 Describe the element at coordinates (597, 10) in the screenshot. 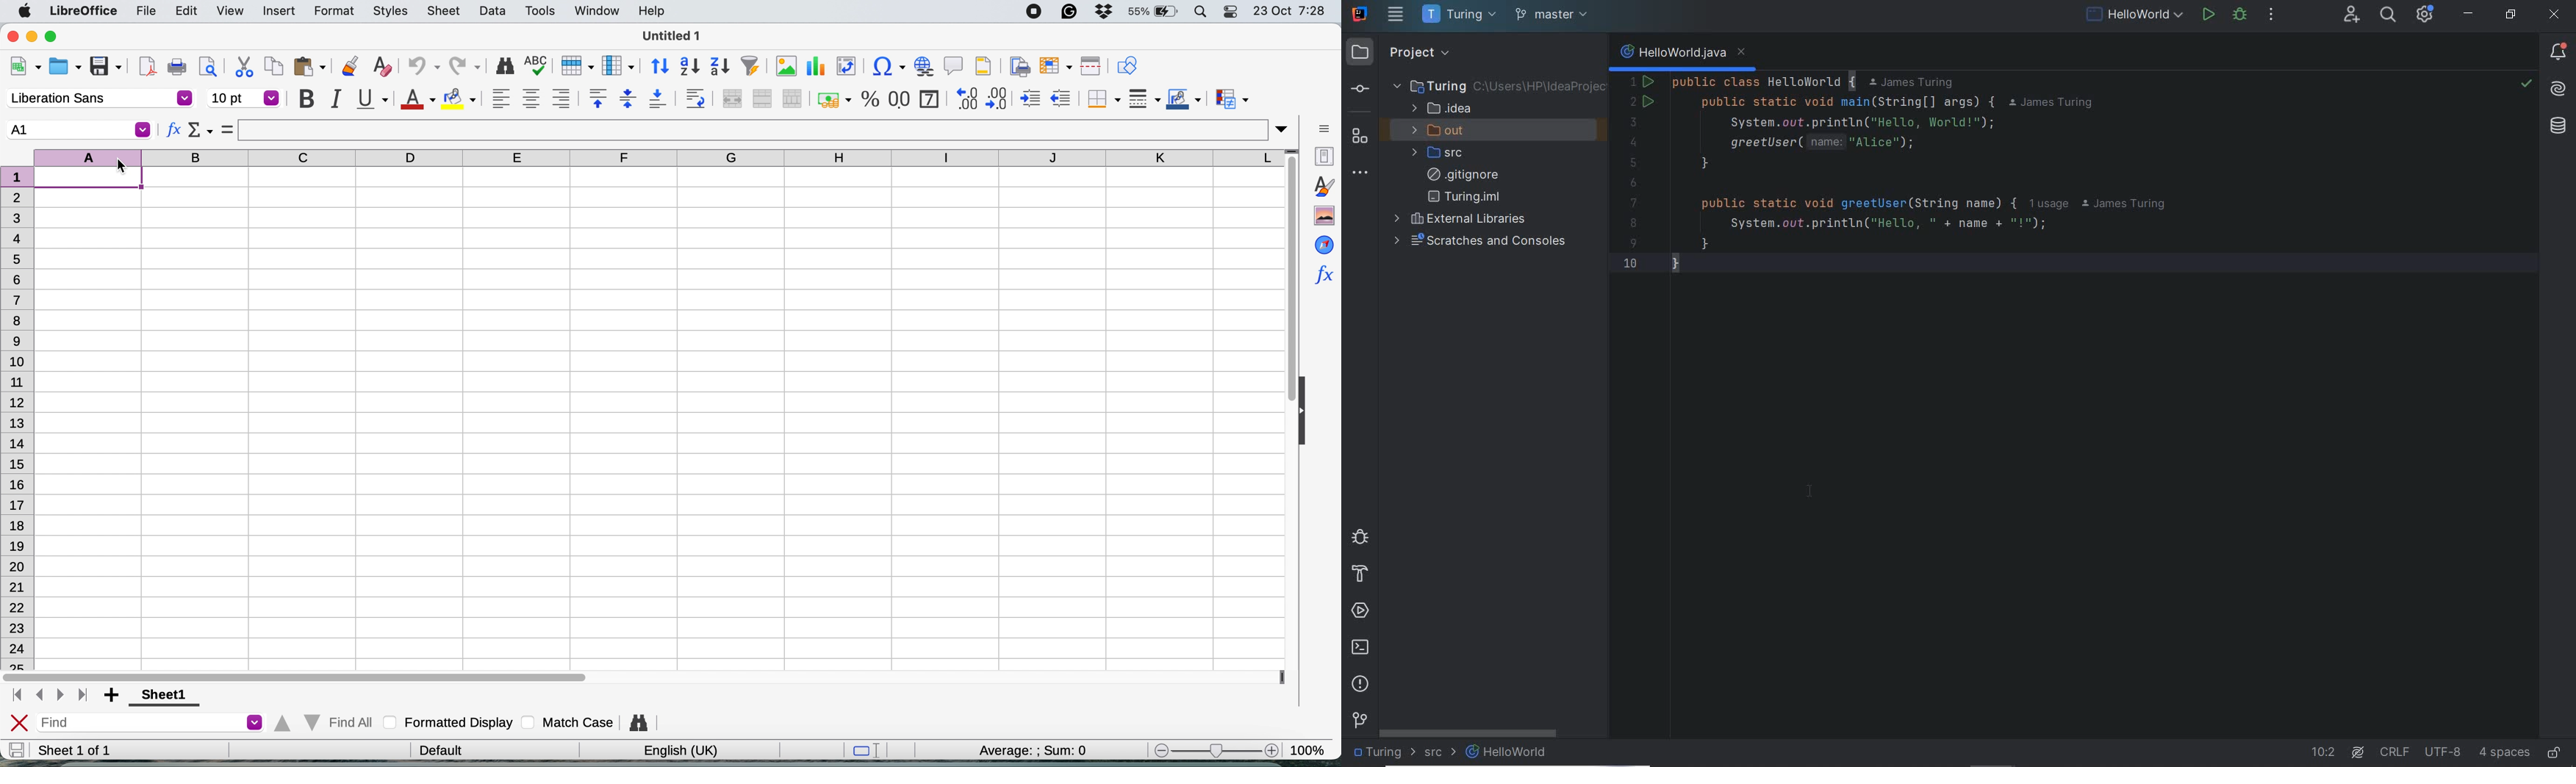

I see `window` at that location.